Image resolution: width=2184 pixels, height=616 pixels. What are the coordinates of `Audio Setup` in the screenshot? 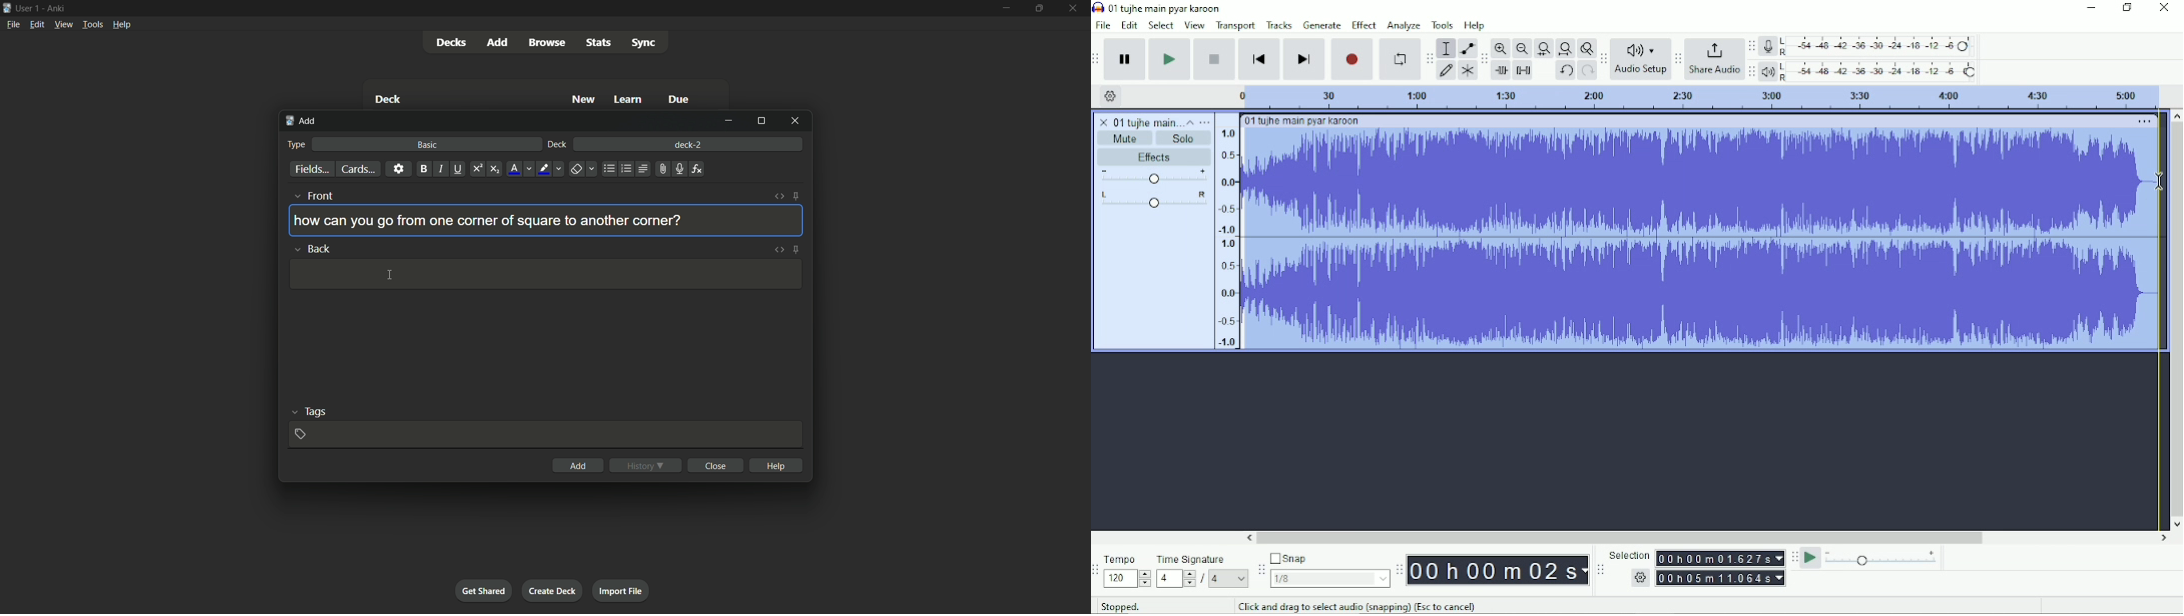 It's located at (1640, 59).